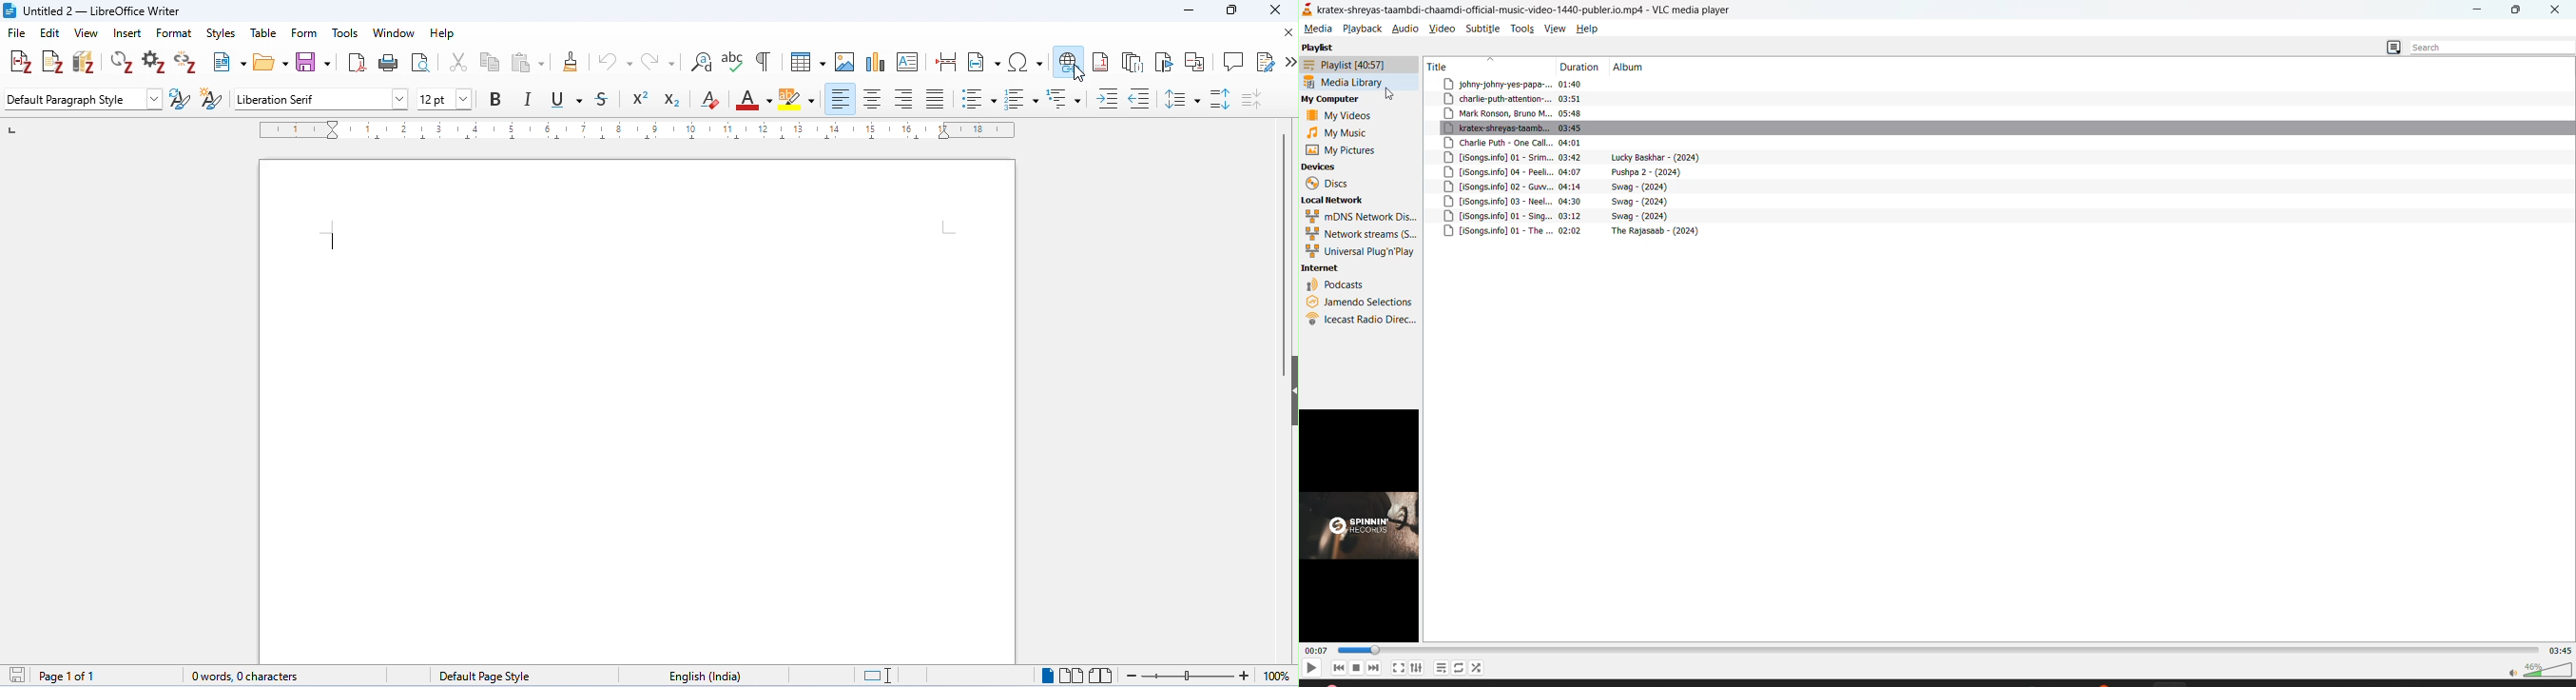  I want to click on ruler, so click(637, 130).